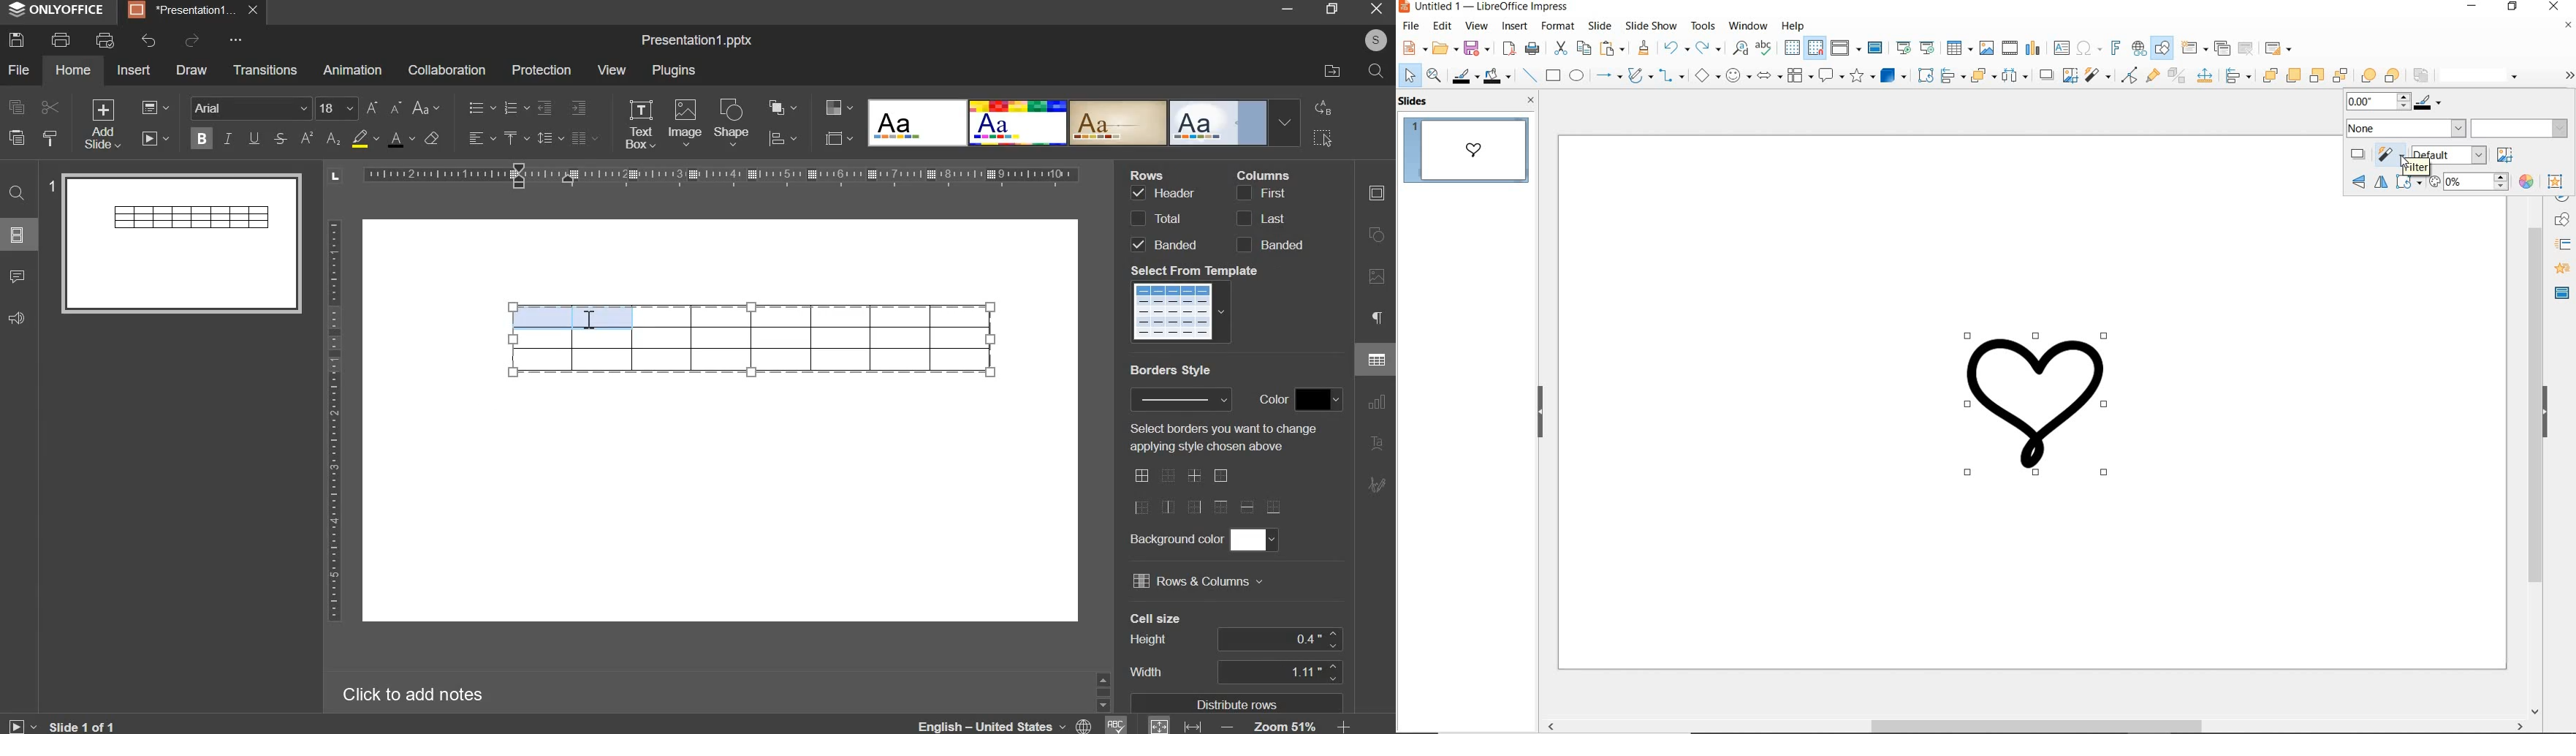 This screenshot has width=2576, height=756. I want to click on border styles, so click(1208, 491).